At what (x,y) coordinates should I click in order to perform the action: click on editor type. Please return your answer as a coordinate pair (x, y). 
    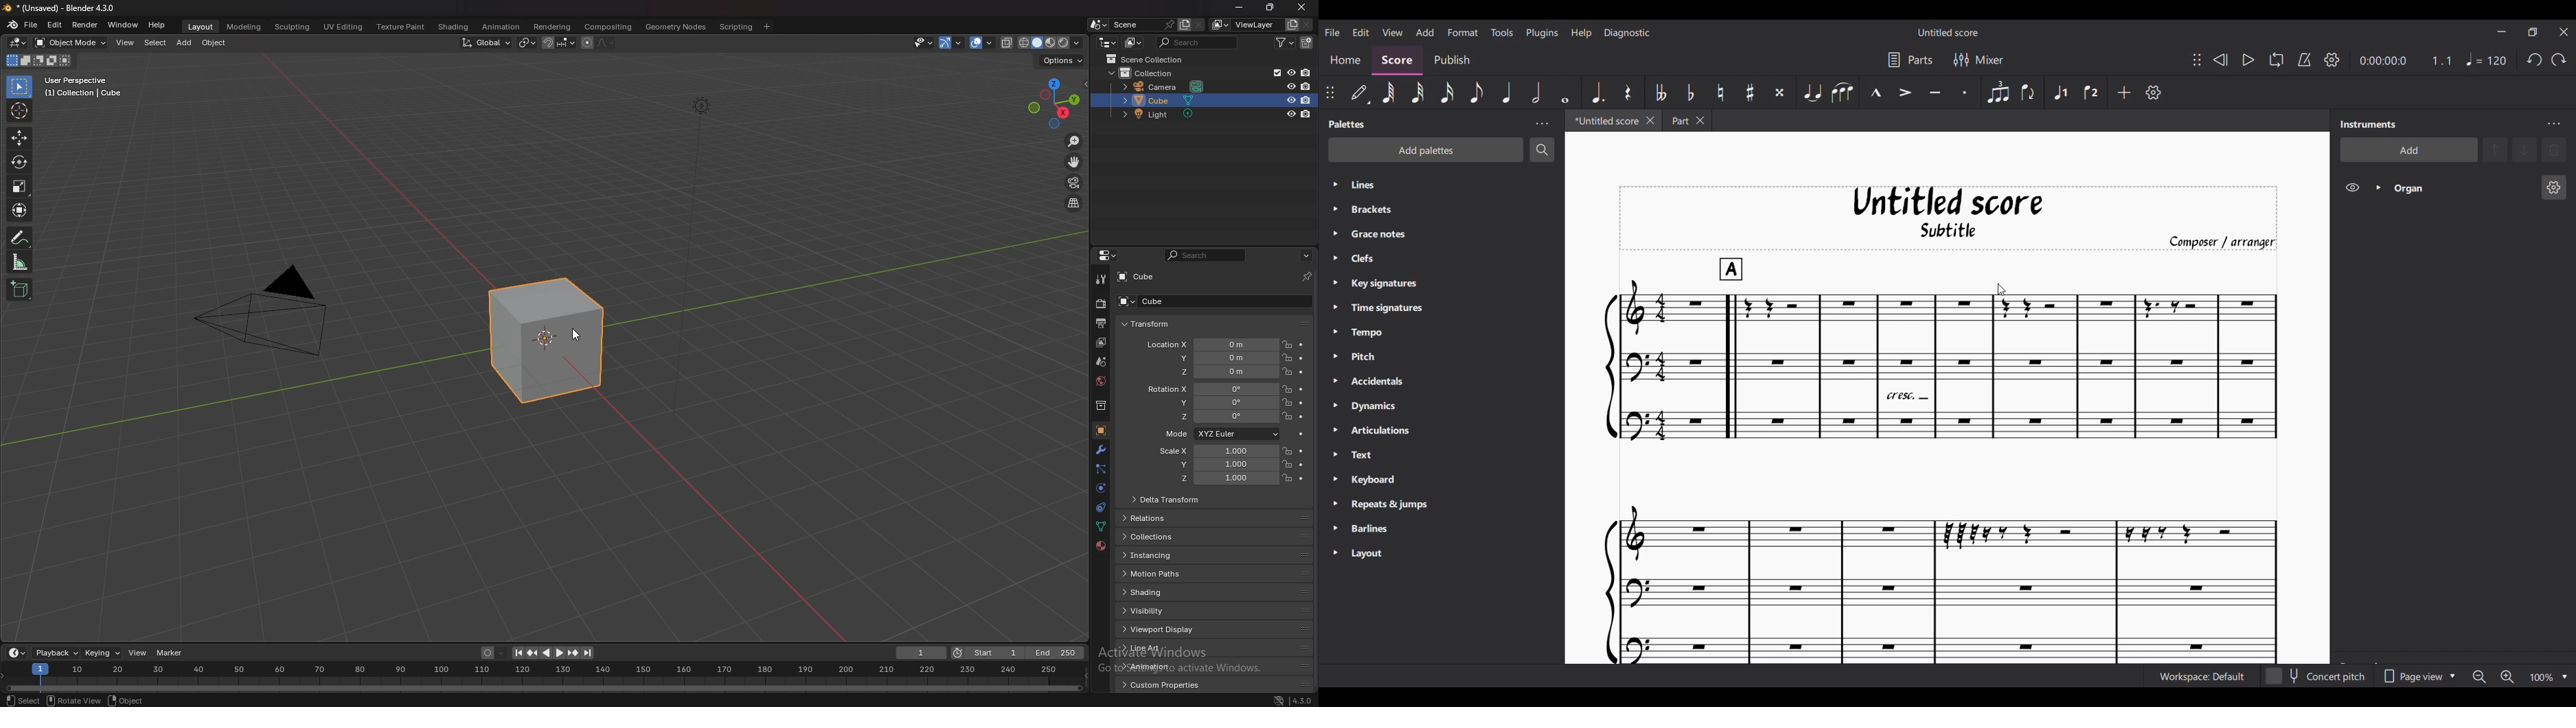
    Looking at the image, I should click on (19, 43).